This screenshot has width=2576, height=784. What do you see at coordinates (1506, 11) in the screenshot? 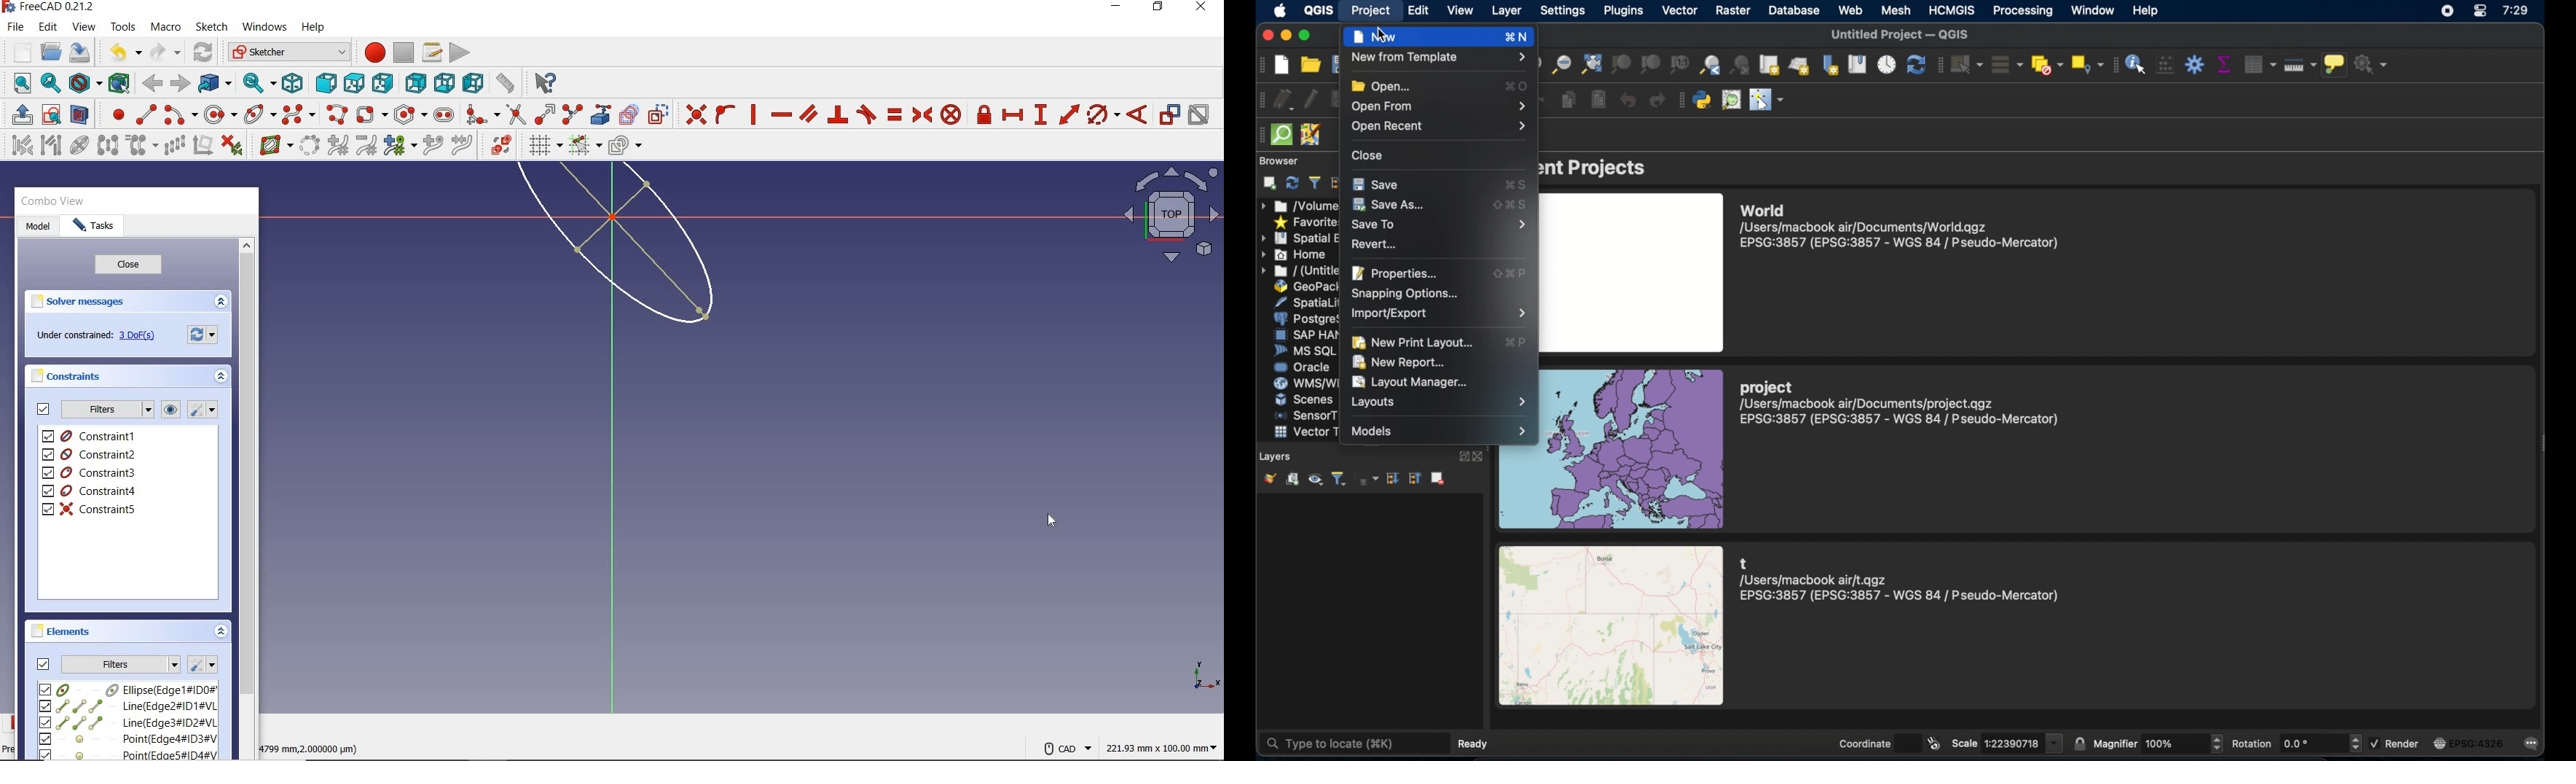
I see `layer` at bounding box center [1506, 11].